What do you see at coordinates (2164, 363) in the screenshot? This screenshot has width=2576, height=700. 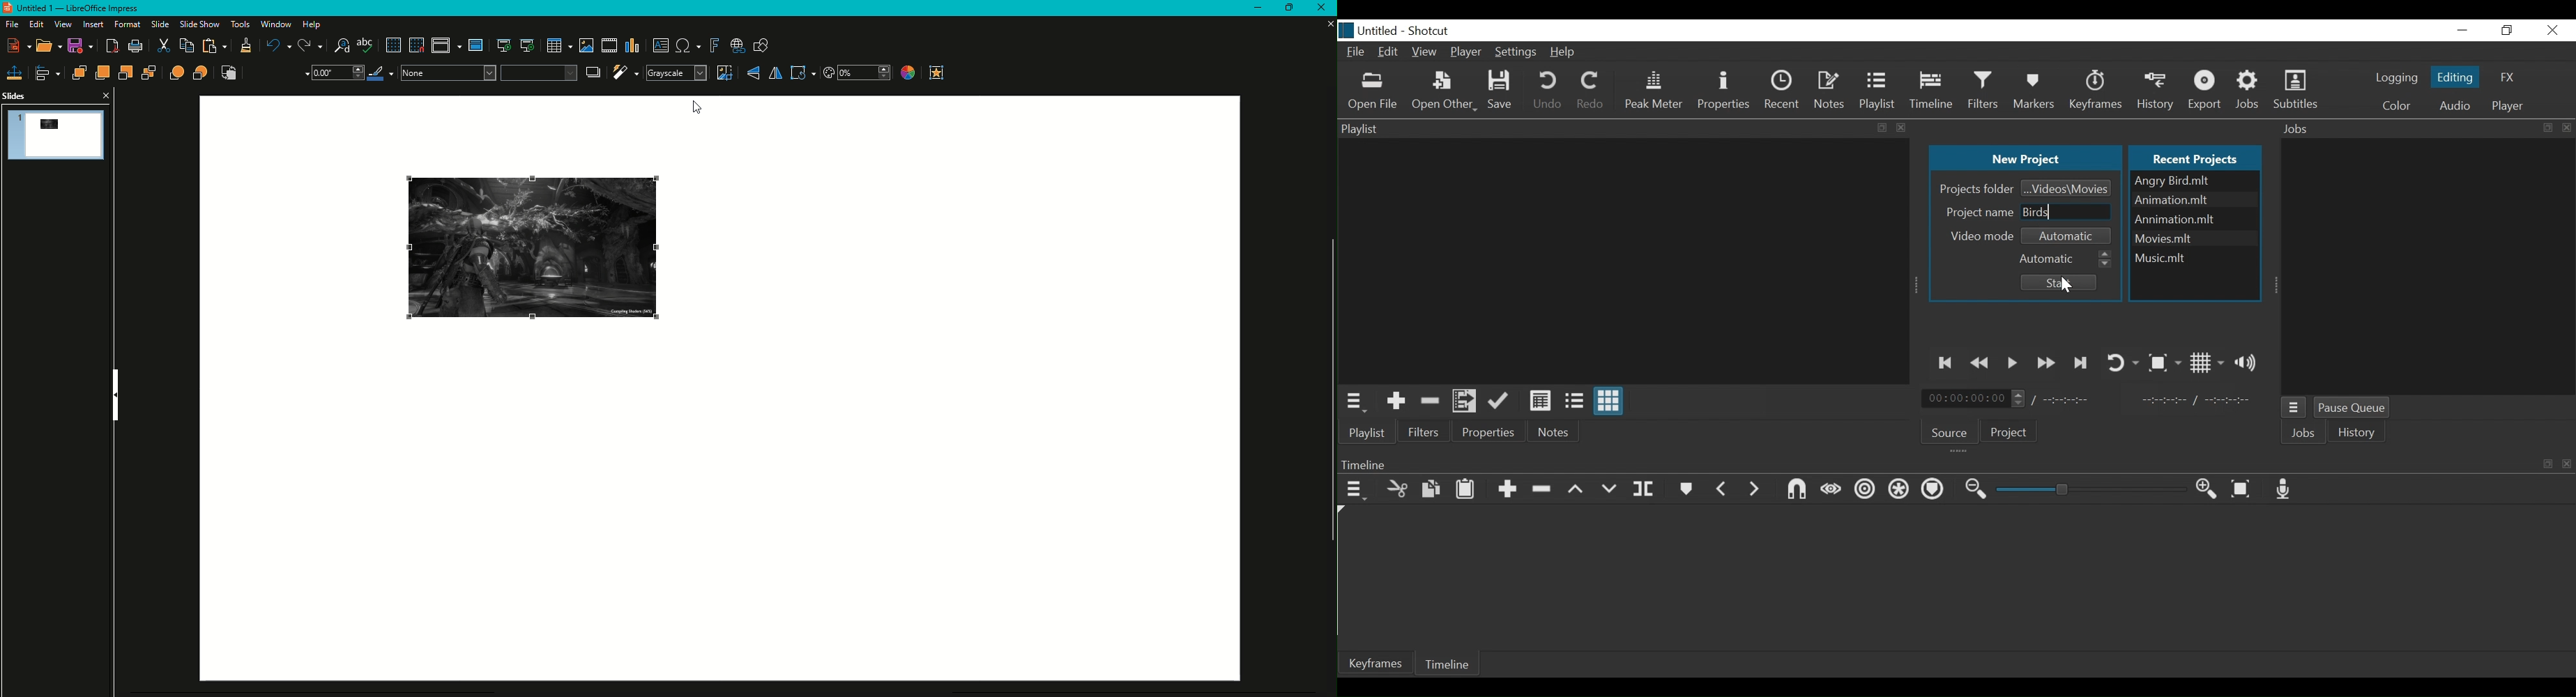 I see `Toggle Zoom` at bounding box center [2164, 363].